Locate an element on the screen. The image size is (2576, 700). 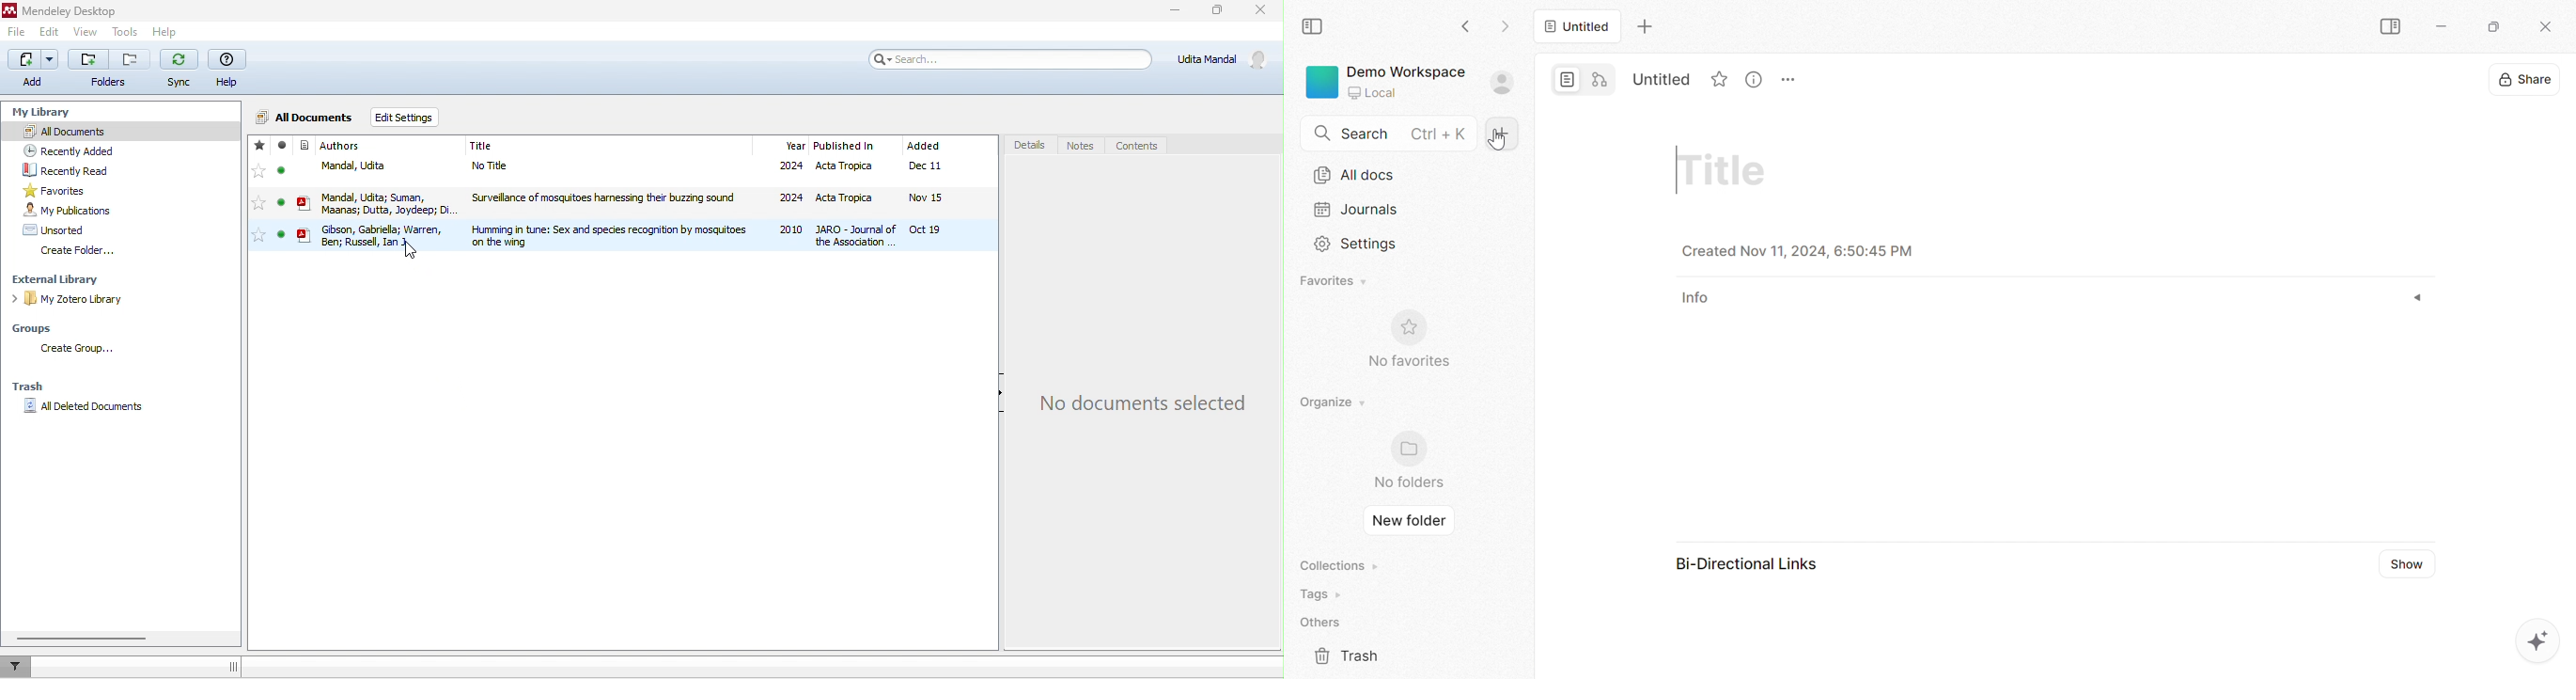
my library is located at coordinates (52, 110).